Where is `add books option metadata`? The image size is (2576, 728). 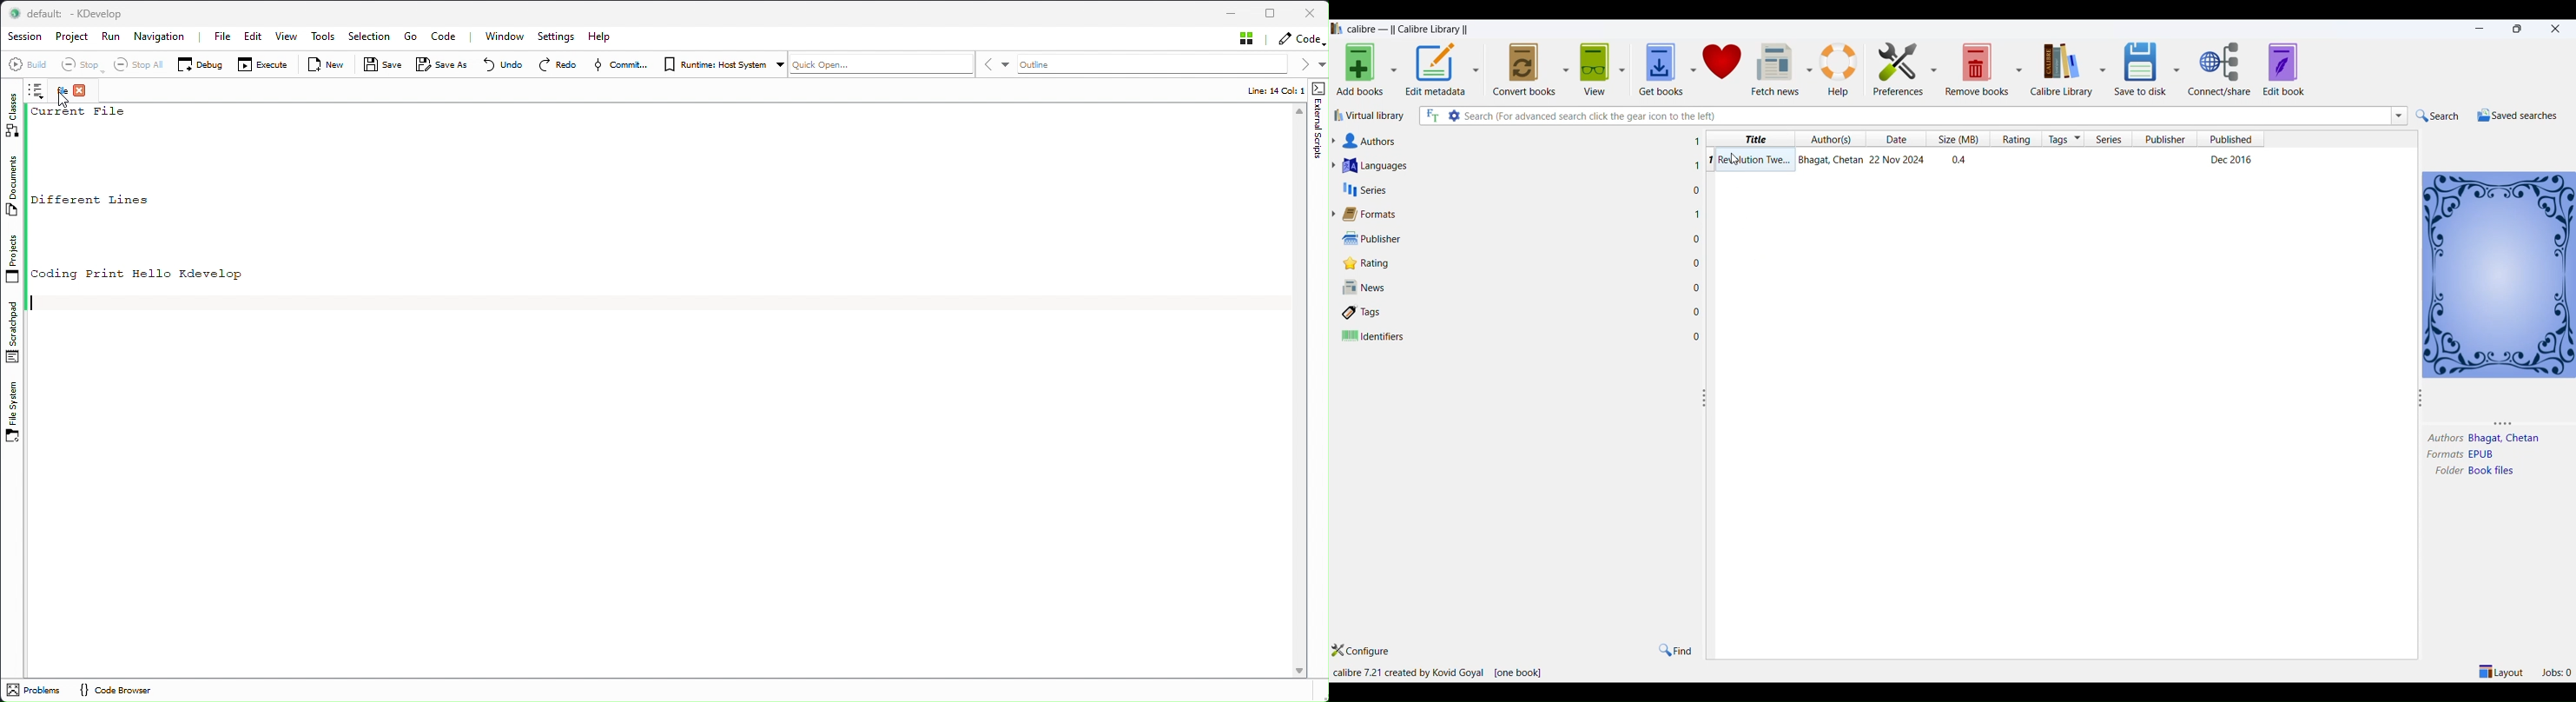 add books option metadata is located at coordinates (1396, 70).